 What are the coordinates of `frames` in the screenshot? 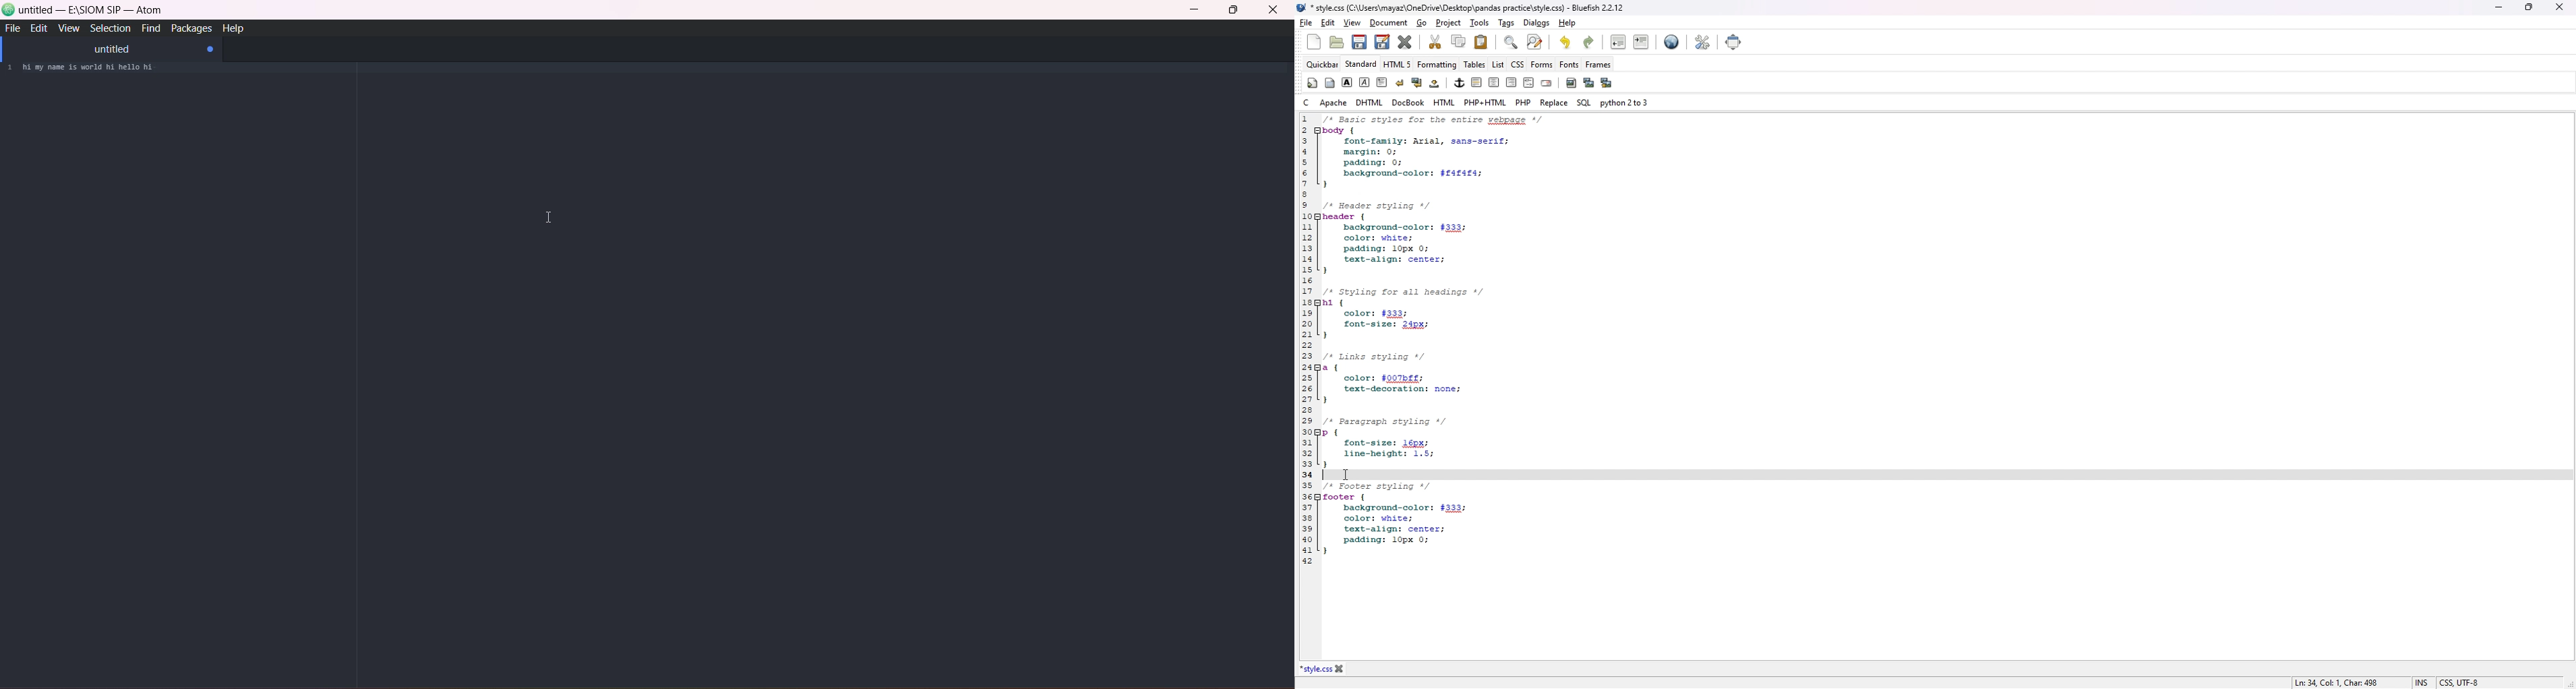 It's located at (1599, 64).